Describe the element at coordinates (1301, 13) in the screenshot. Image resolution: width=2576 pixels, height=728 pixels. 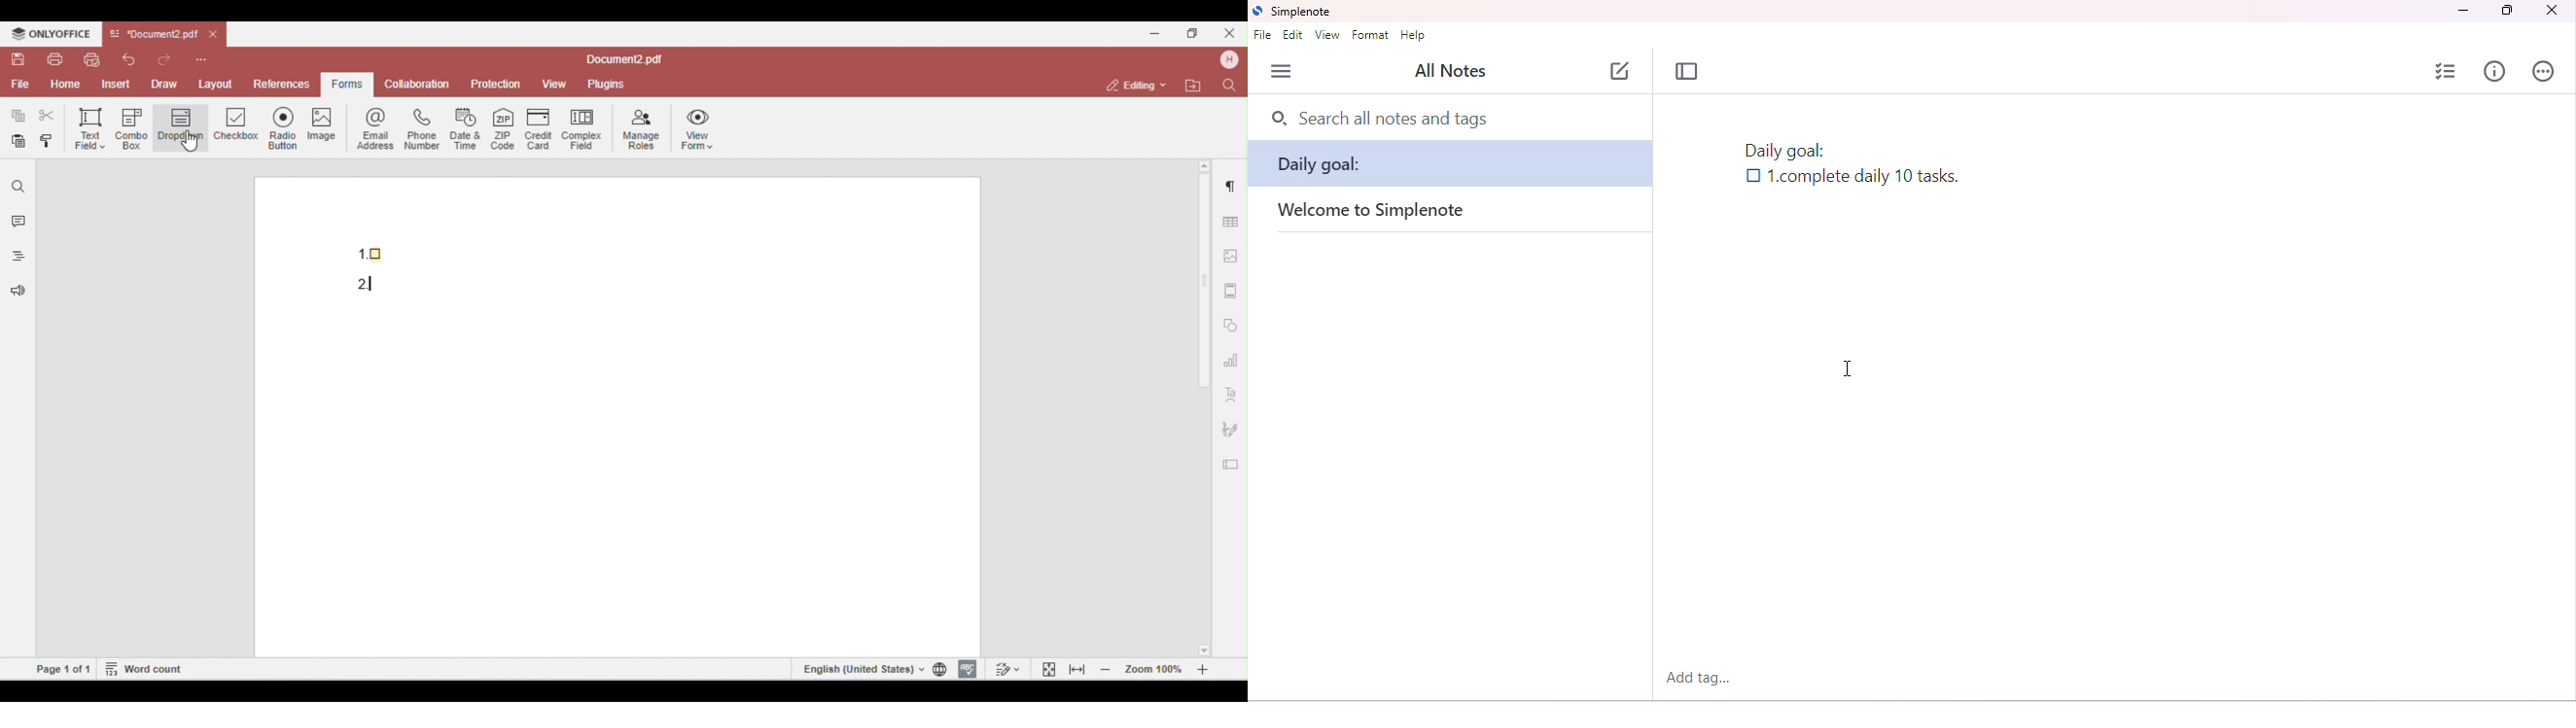
I see `simplenote` at that location.